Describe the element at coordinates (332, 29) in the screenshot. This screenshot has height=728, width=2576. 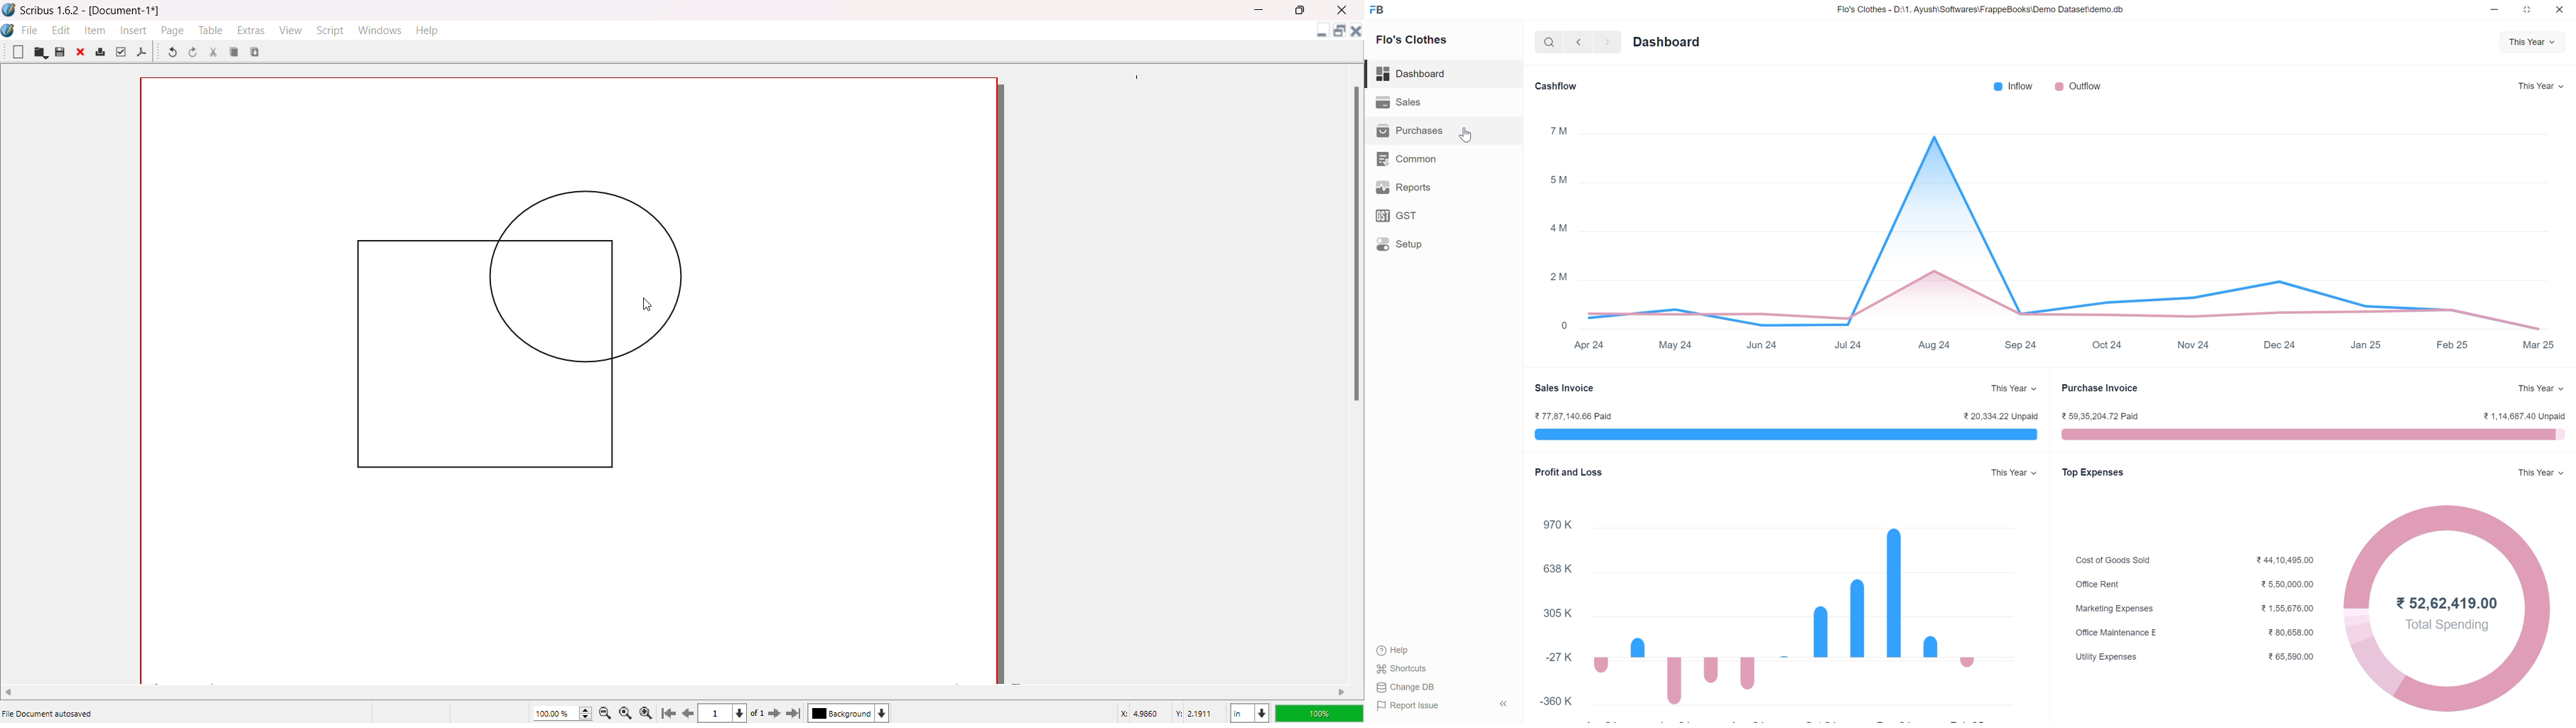
I see `Script` at that location.